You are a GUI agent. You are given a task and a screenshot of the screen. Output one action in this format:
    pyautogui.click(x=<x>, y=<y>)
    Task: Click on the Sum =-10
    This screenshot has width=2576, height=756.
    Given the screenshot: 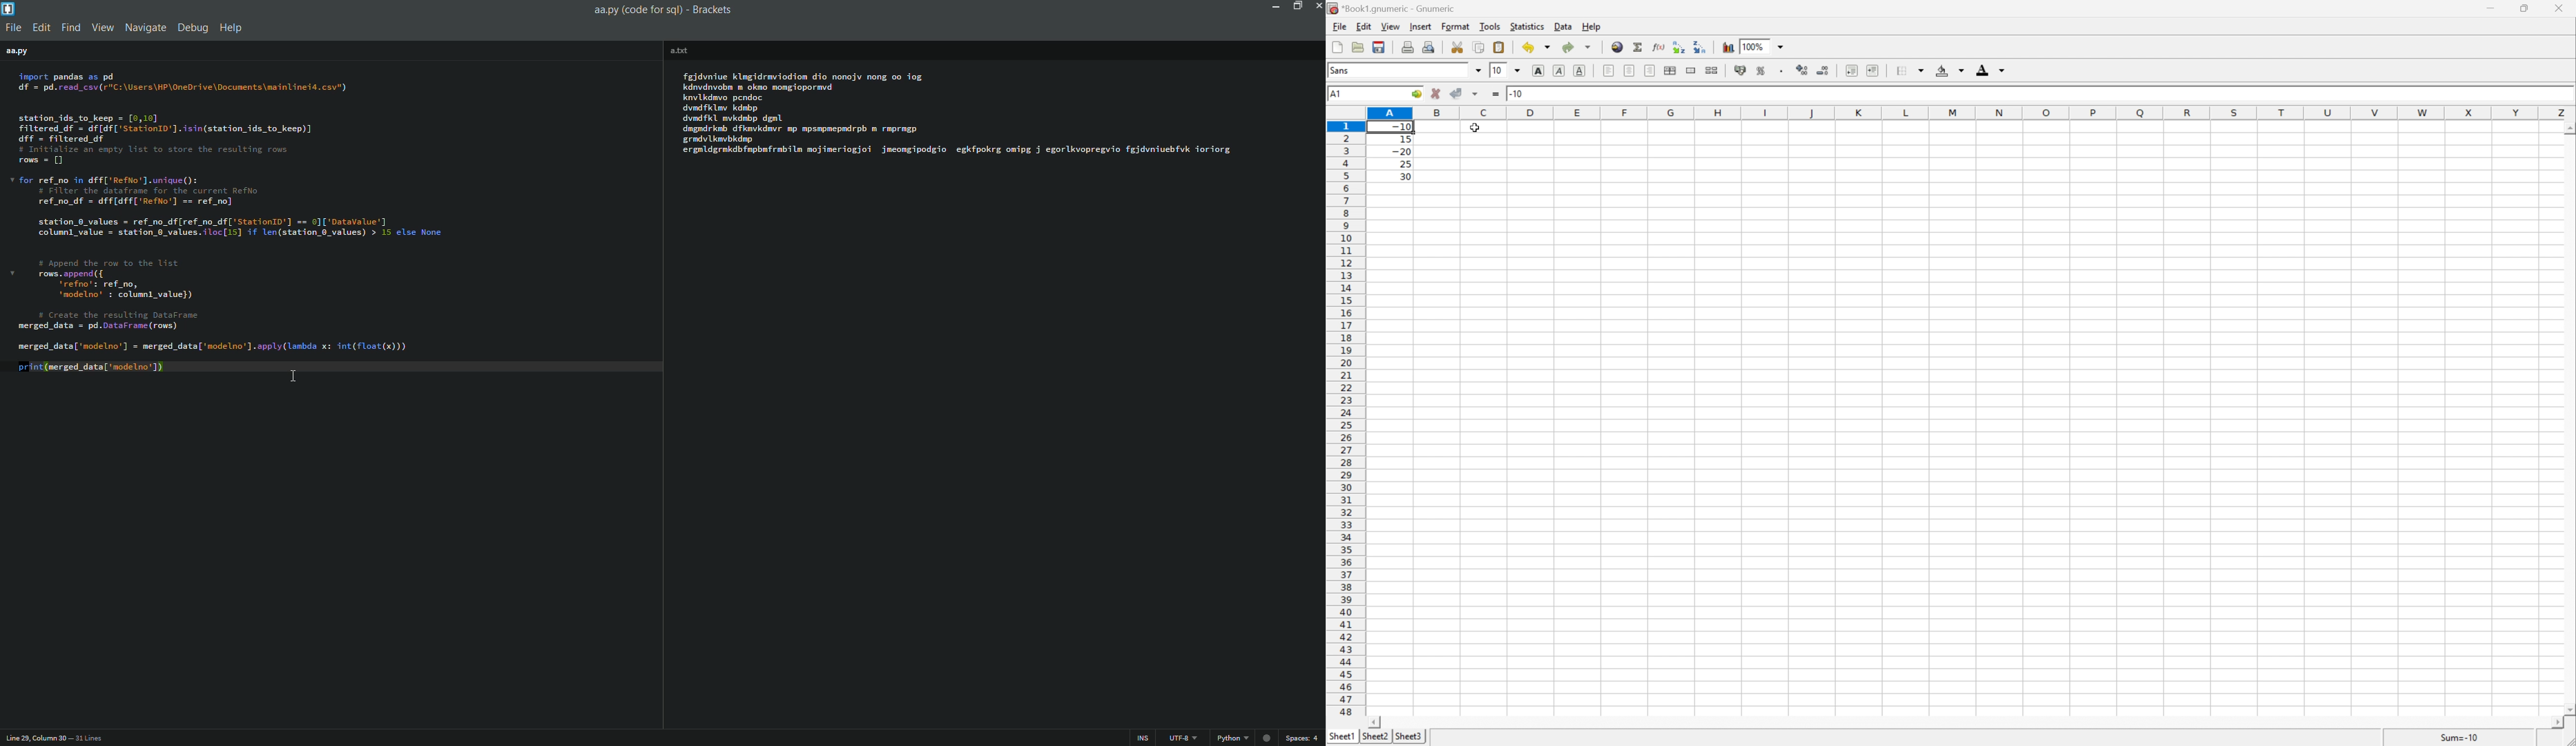 What is the action you would take?
    pyautogui.click(x=2460, y=738)
    